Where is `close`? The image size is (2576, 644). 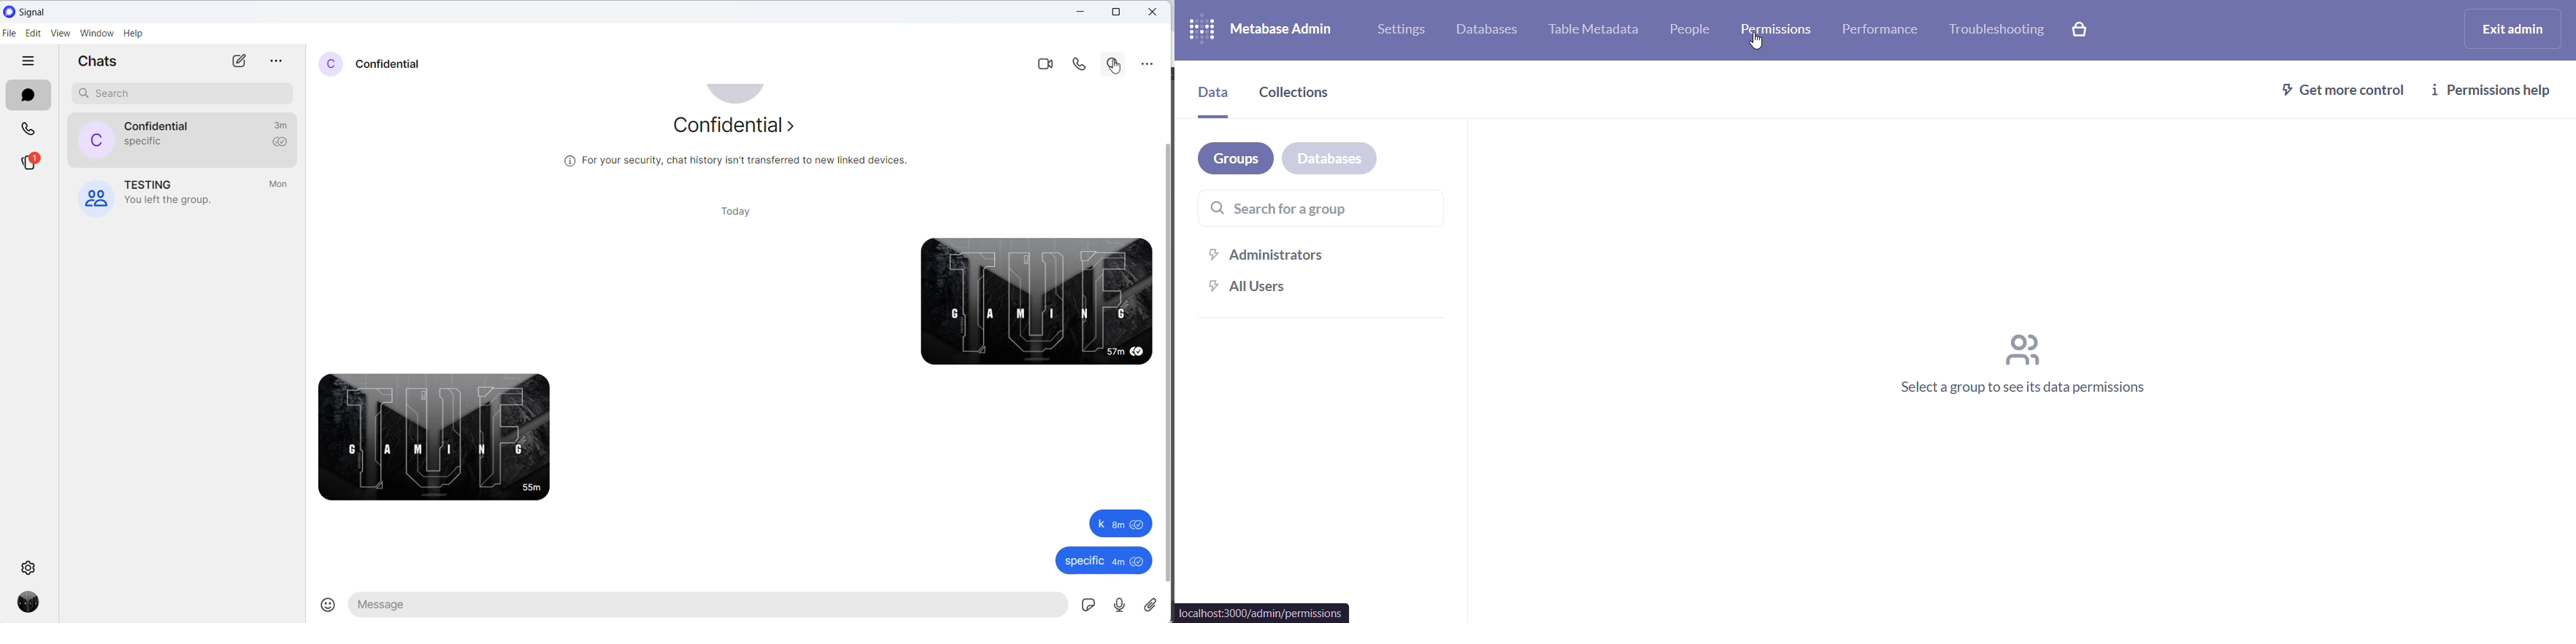
close is located at coordinates (1153, 12).